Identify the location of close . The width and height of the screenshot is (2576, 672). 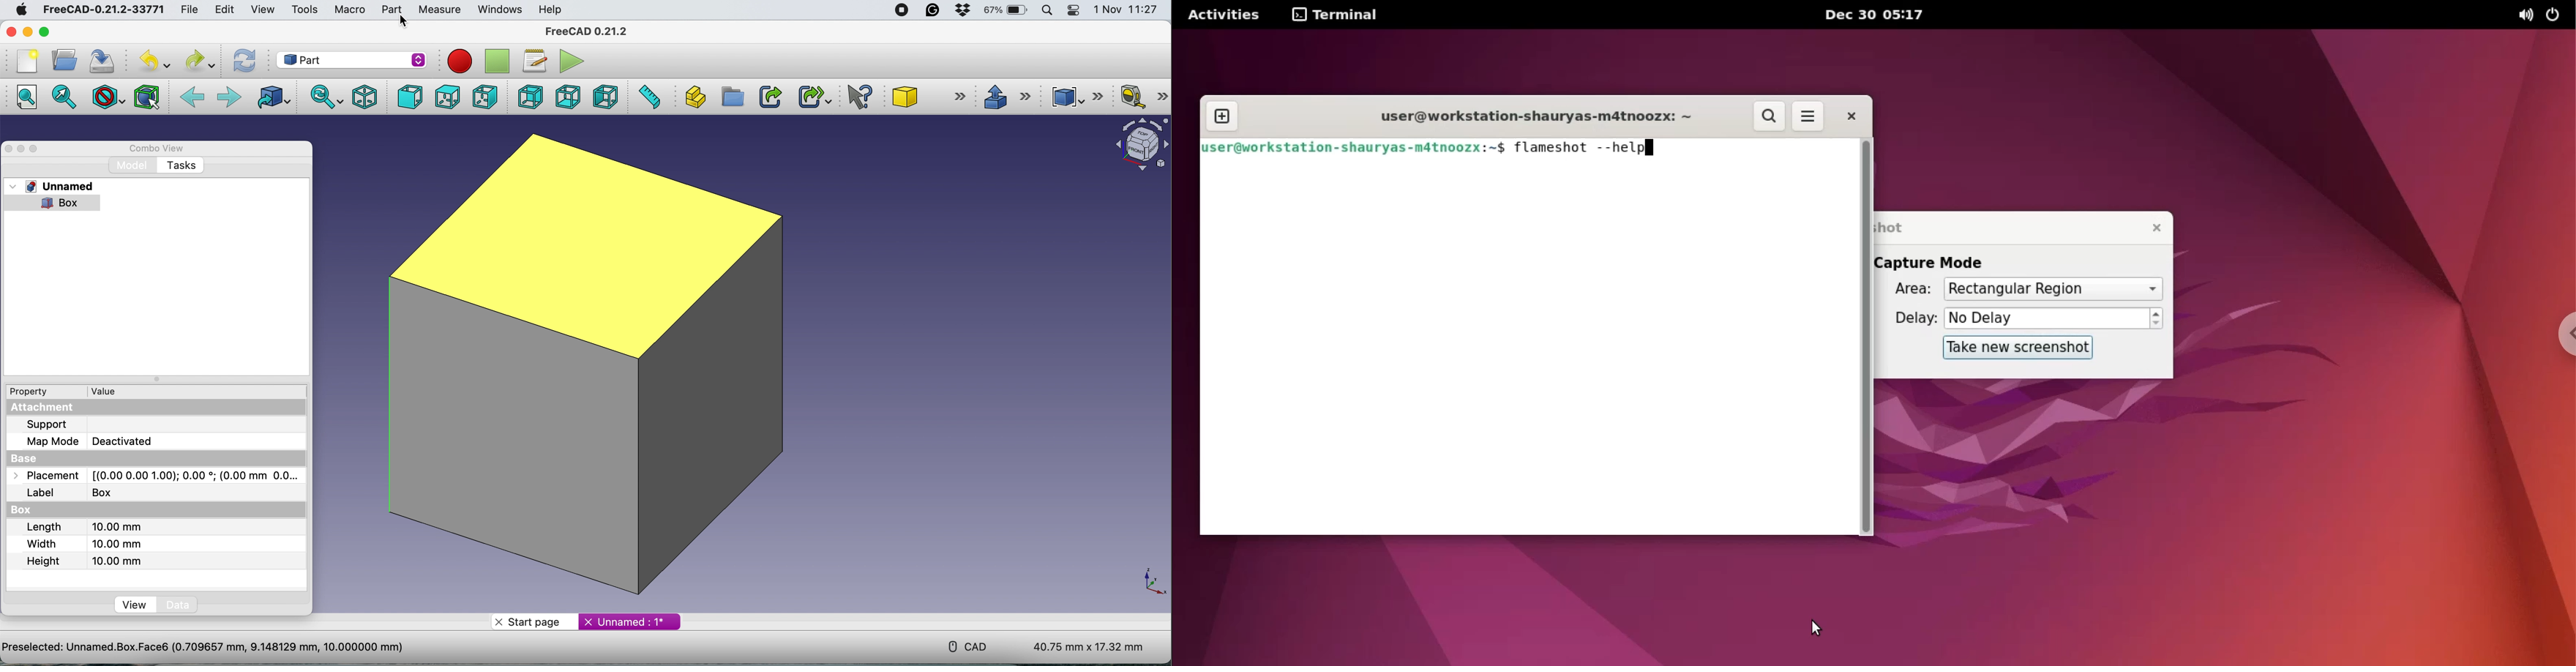
(2152, 228).